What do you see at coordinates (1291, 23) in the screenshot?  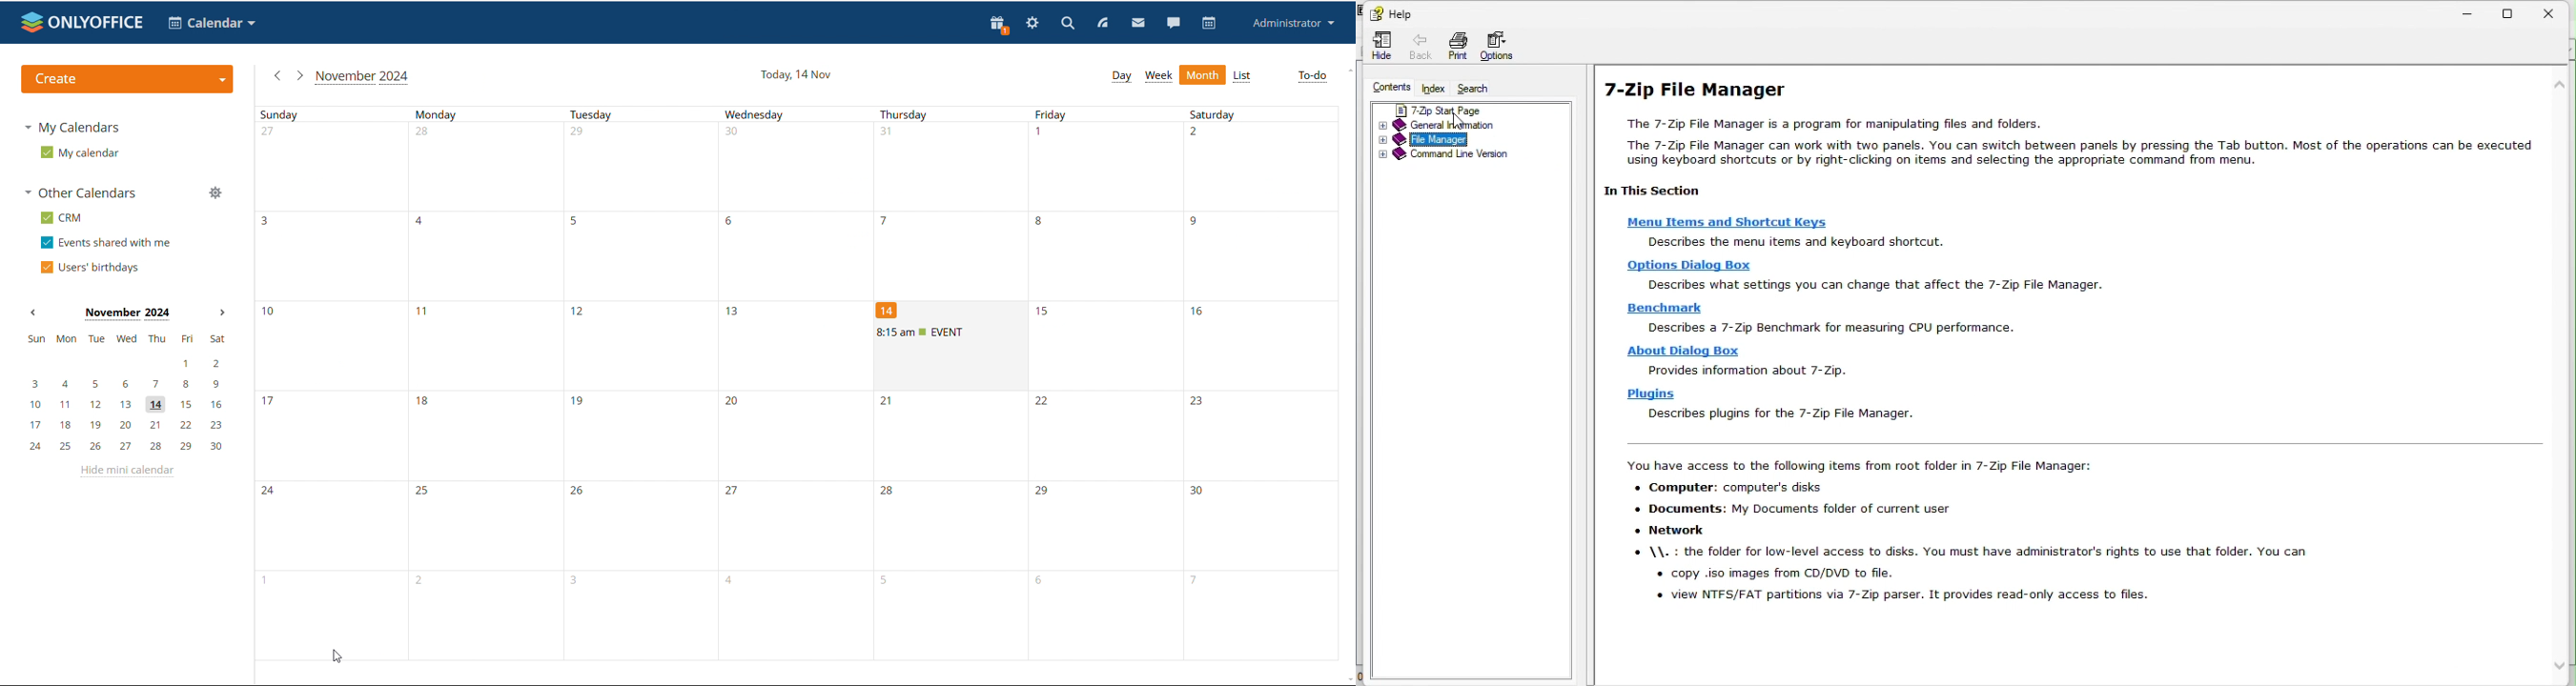 I see `profile` at bounding box center [1291, 23].